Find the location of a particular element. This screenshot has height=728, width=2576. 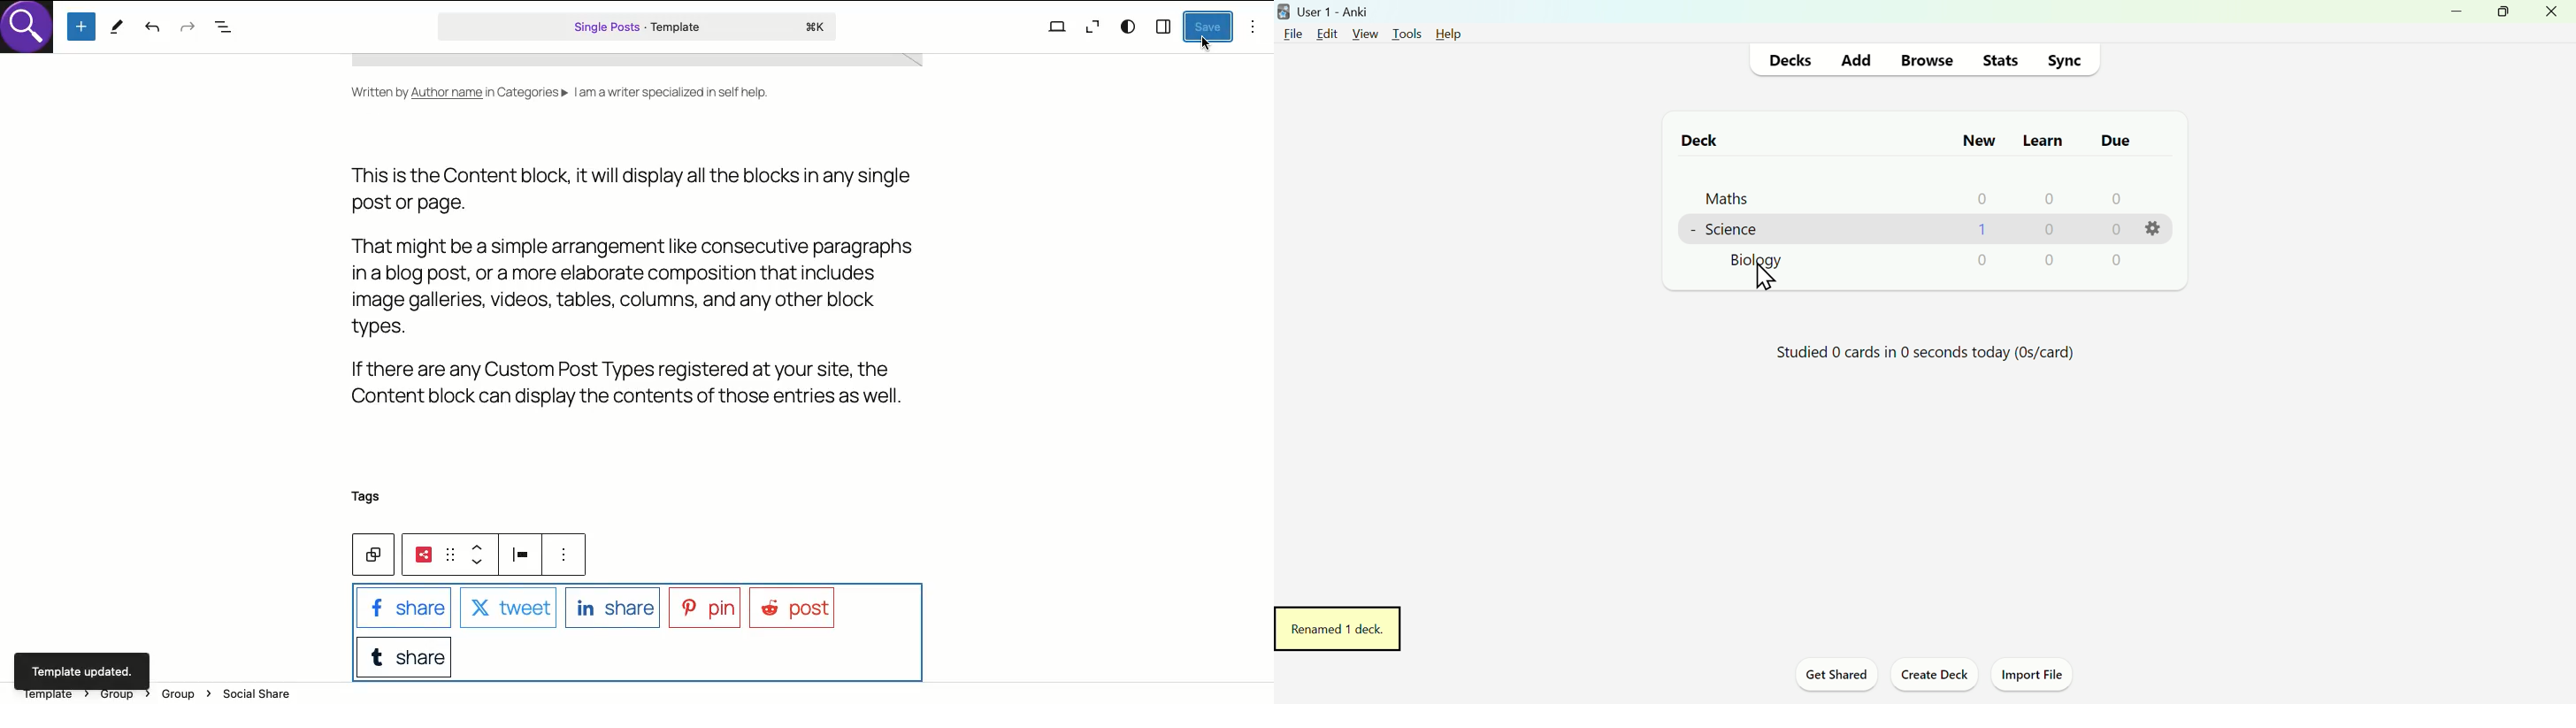

Biology is located at coordinates (1760, 262).